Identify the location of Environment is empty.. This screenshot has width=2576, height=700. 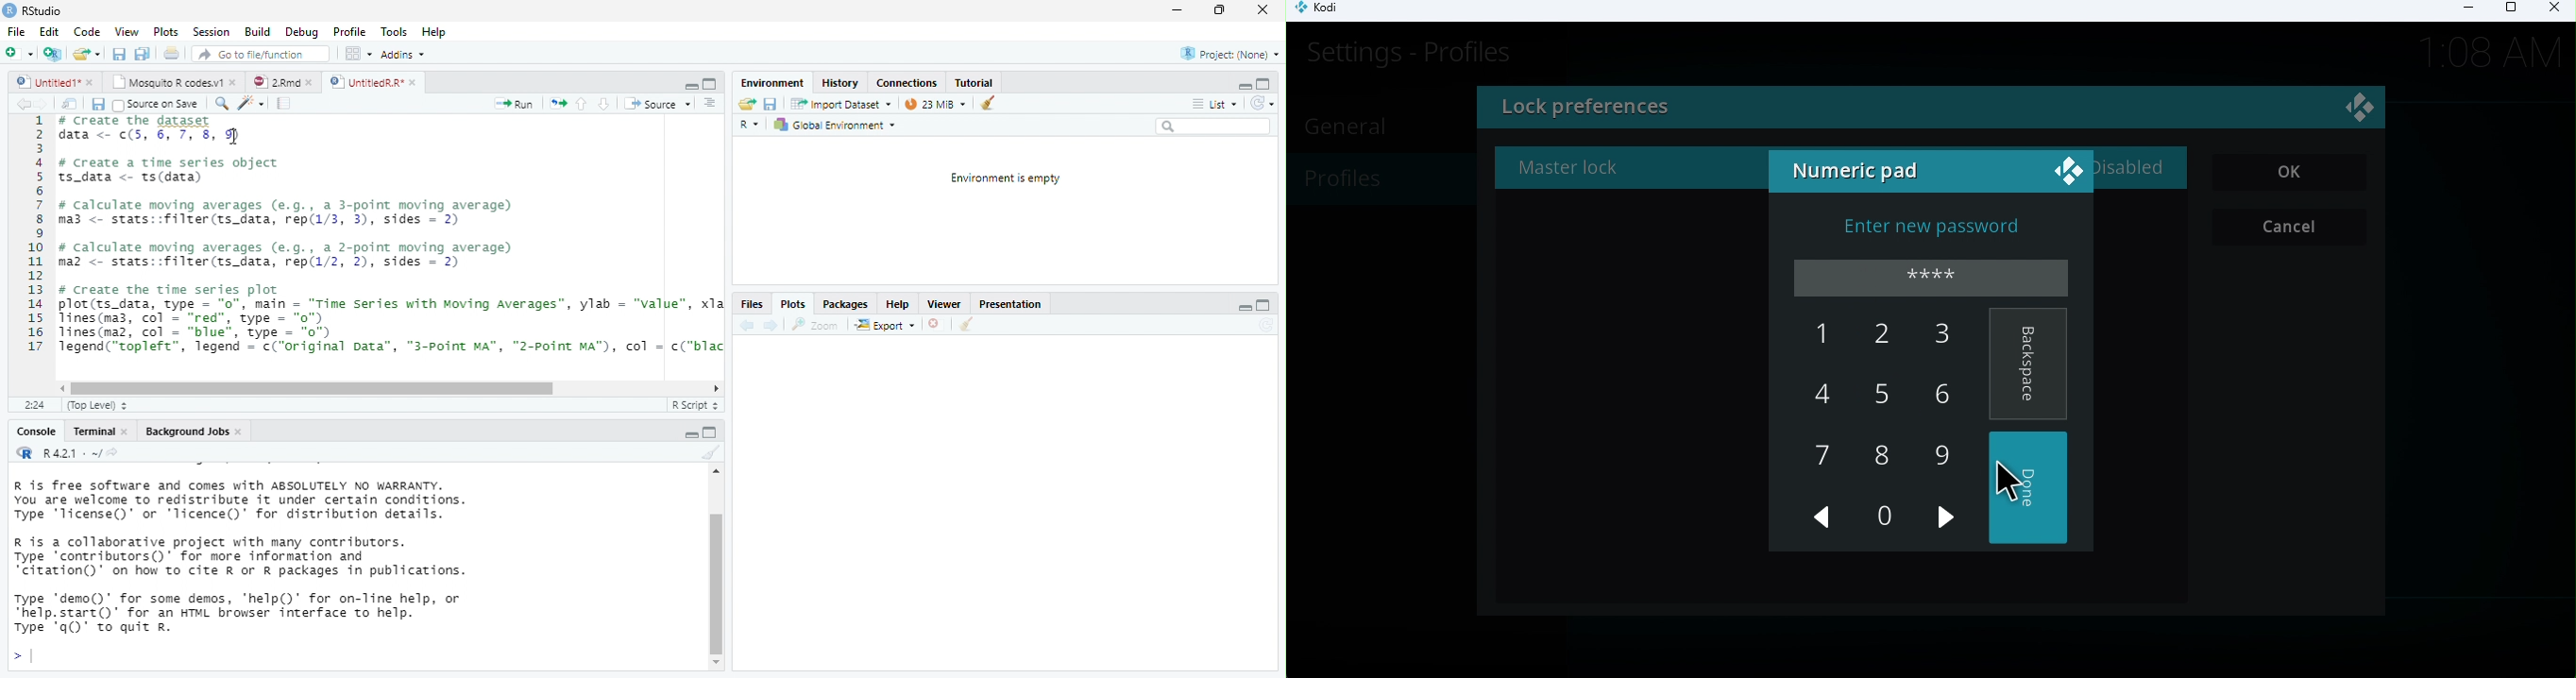
(1005, 179).